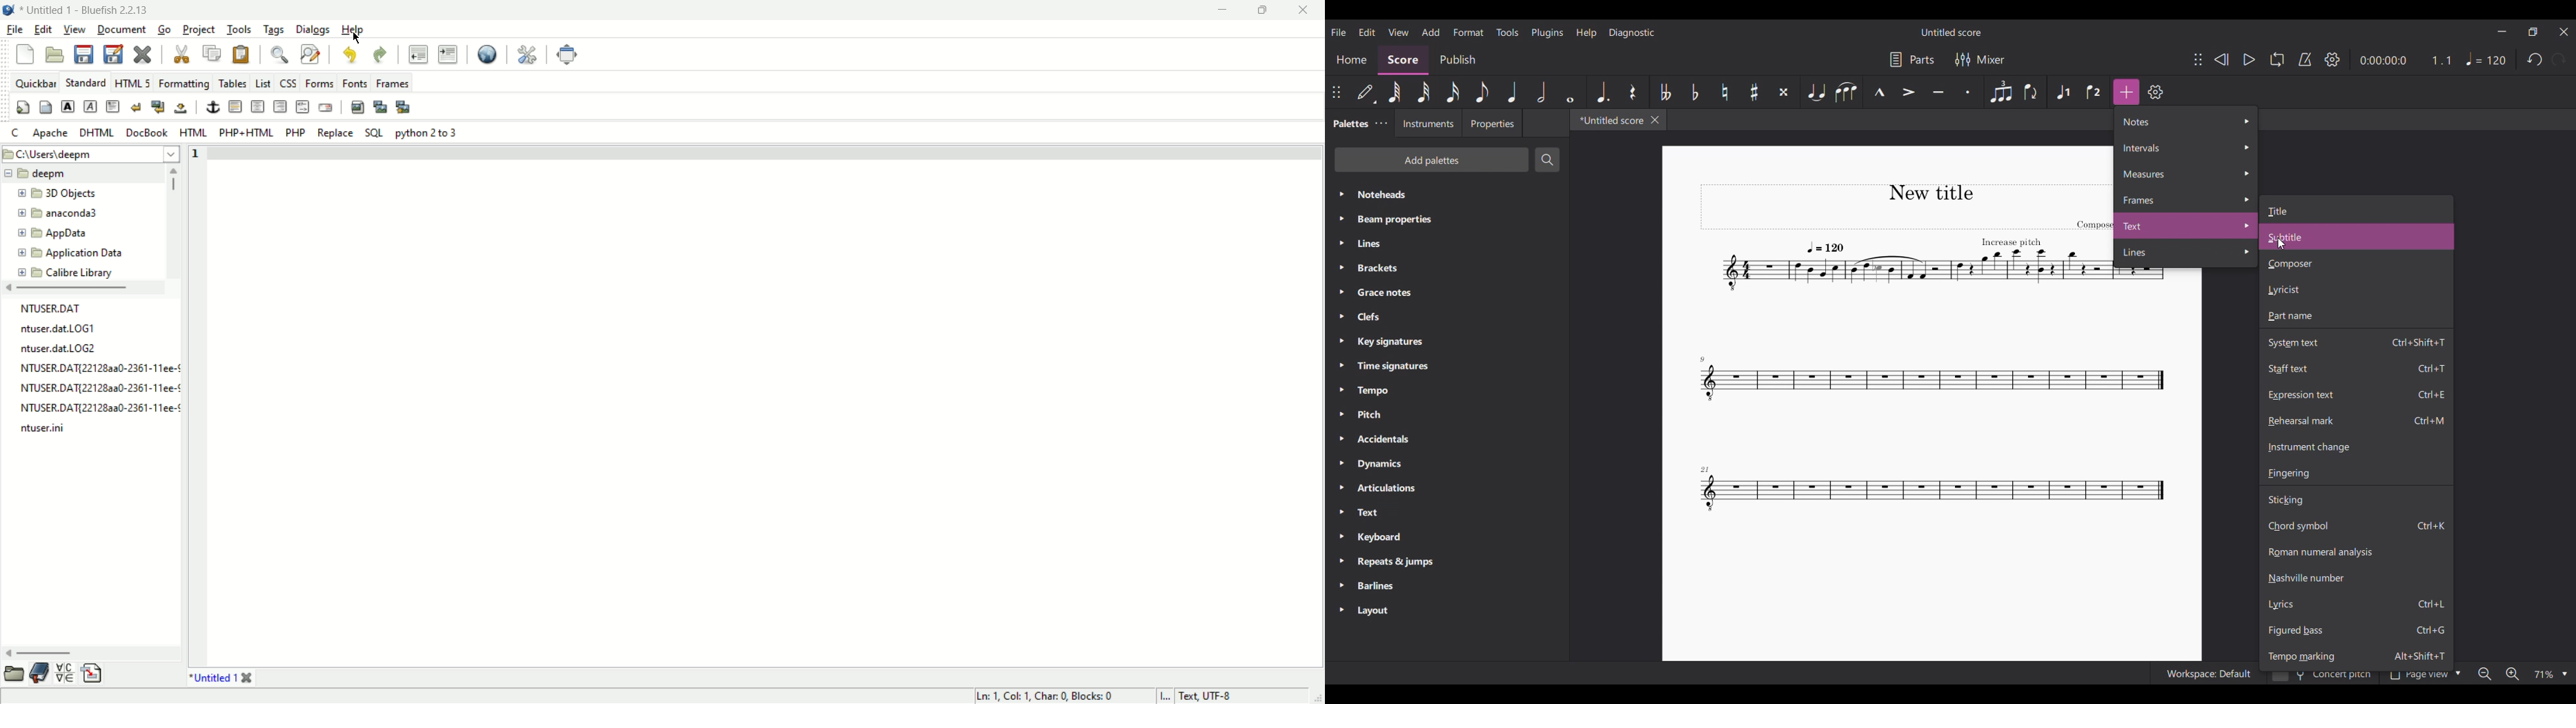 This screenshot has height=728, width=2576. What do you see at coordinates (1846, 92) in the screenshot?
I see `Slur` at bounding box center [1846, 92].